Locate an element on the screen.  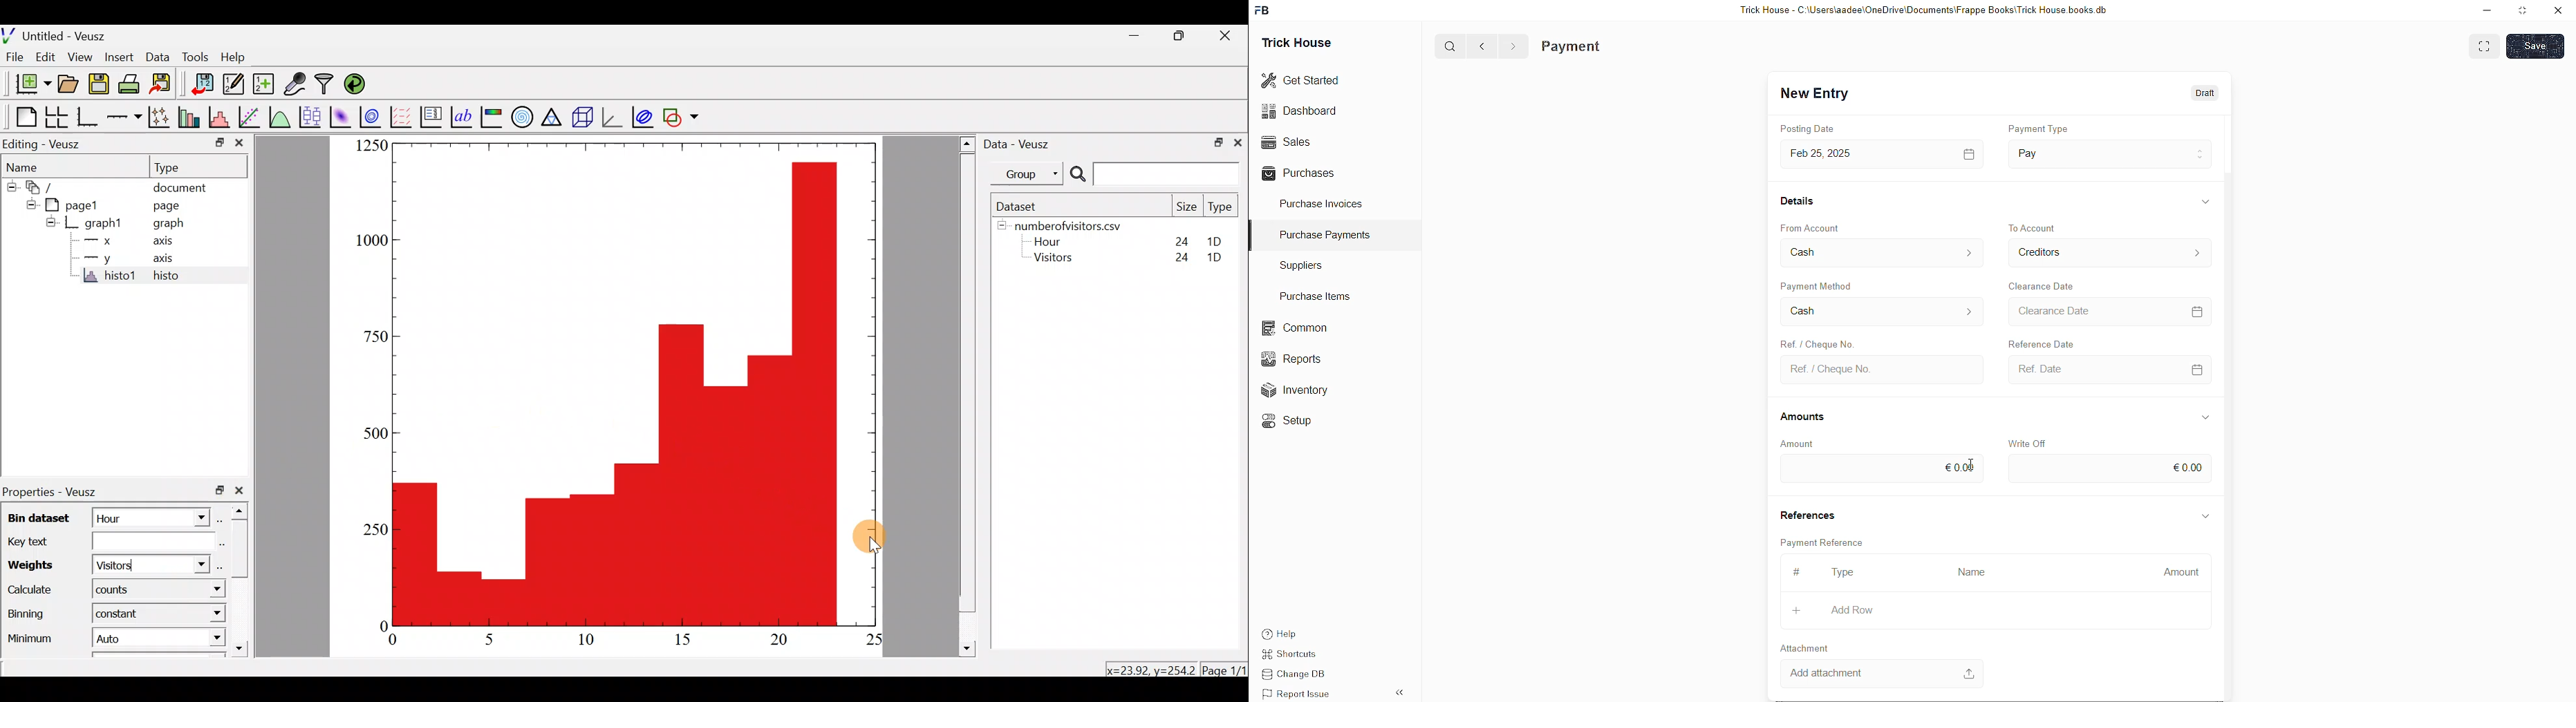
Dashboard is located at coordinates (1303, 111).